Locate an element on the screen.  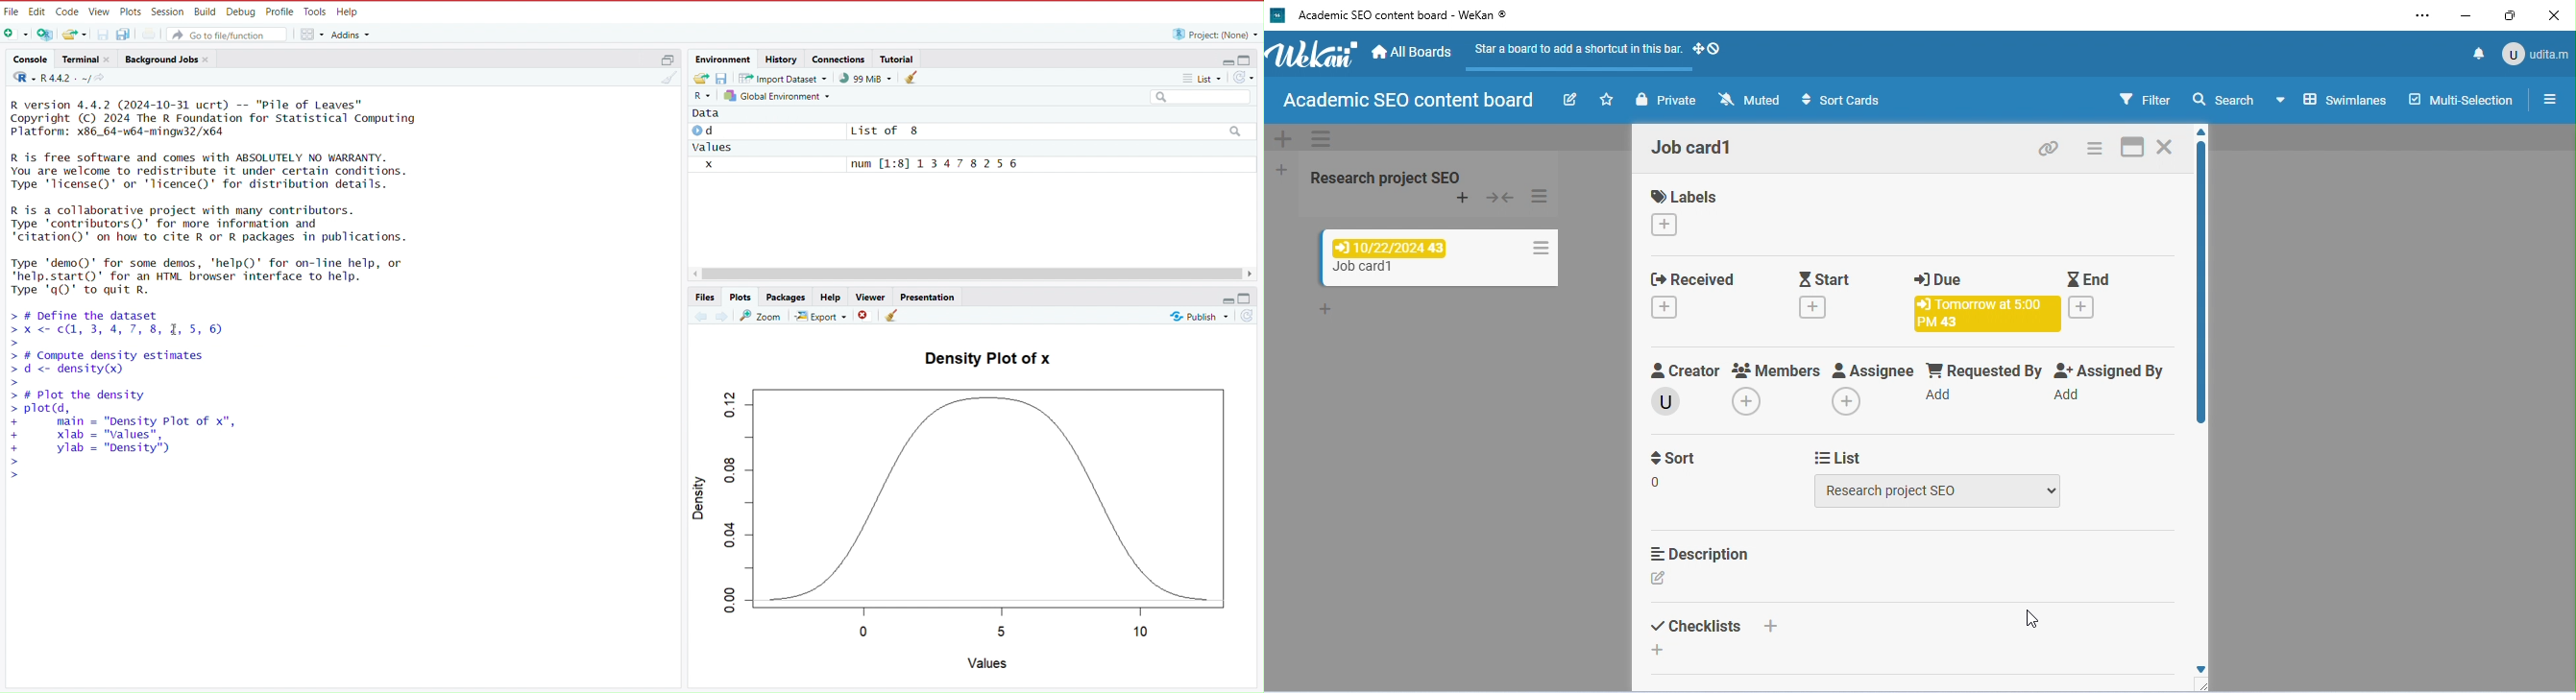
open an existing file is located at coordinates (75, 35).